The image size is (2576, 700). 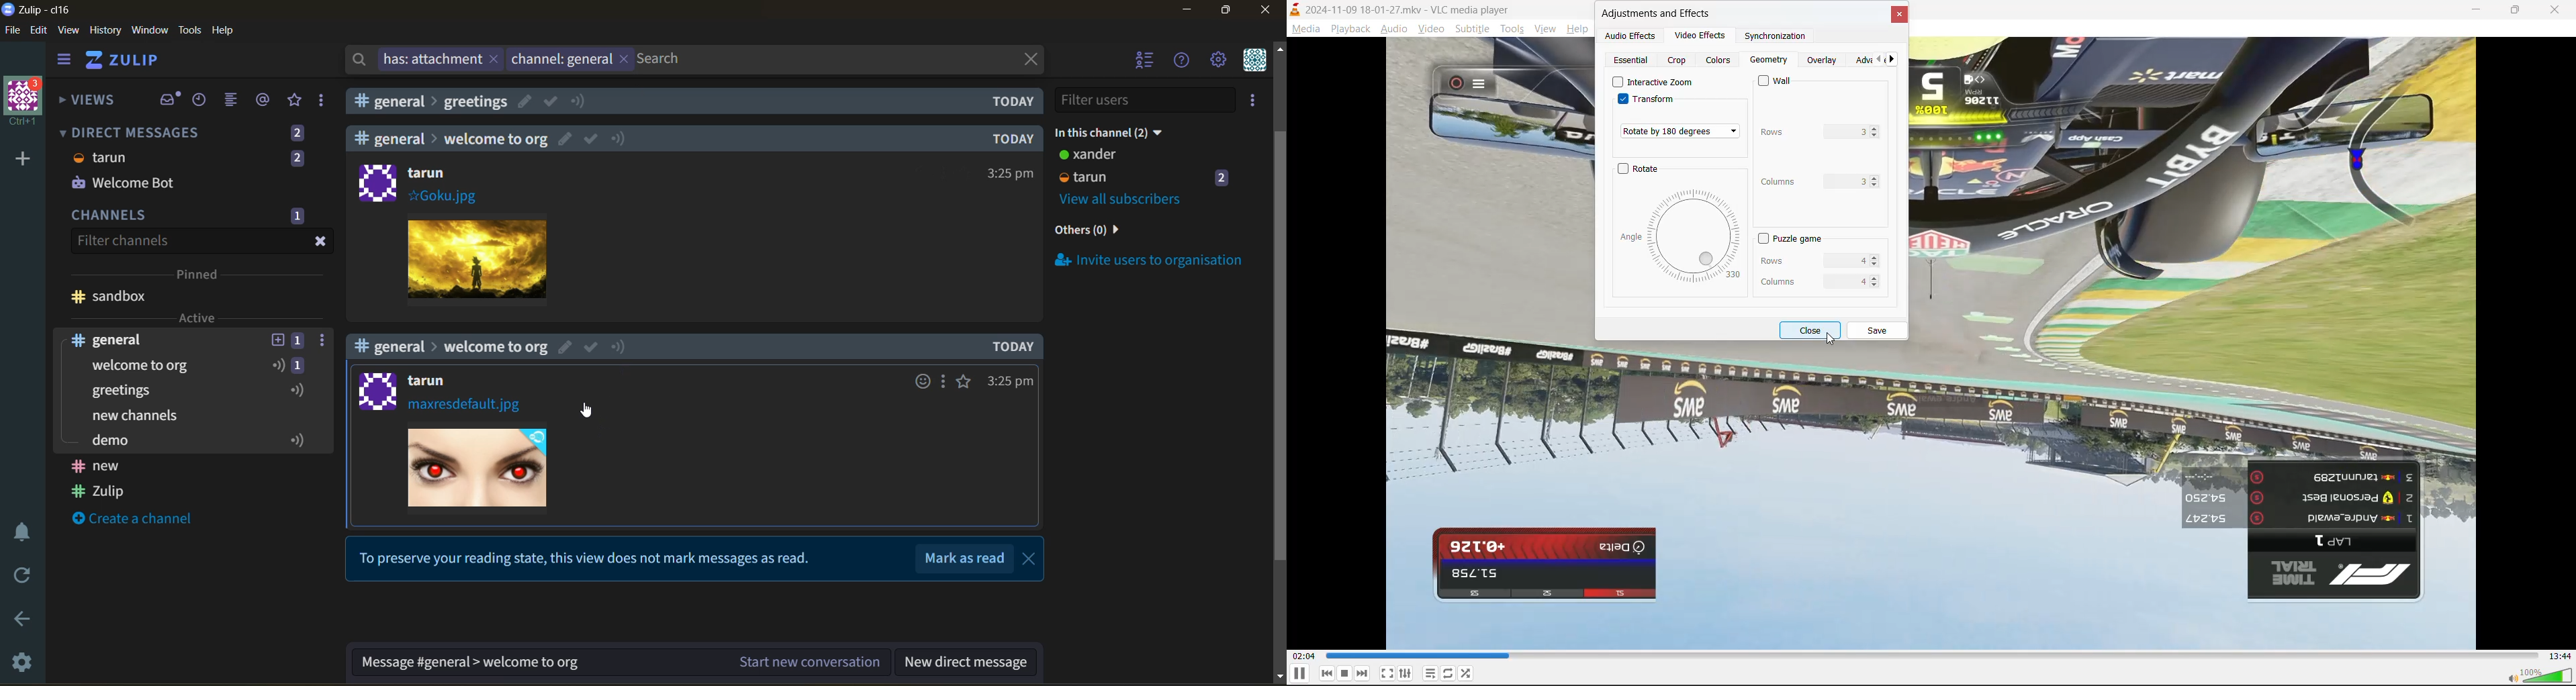 What do you see at coordinates (1930, 656) in the screenshot?
I see `track slider` at bounding box center [1930, 656].